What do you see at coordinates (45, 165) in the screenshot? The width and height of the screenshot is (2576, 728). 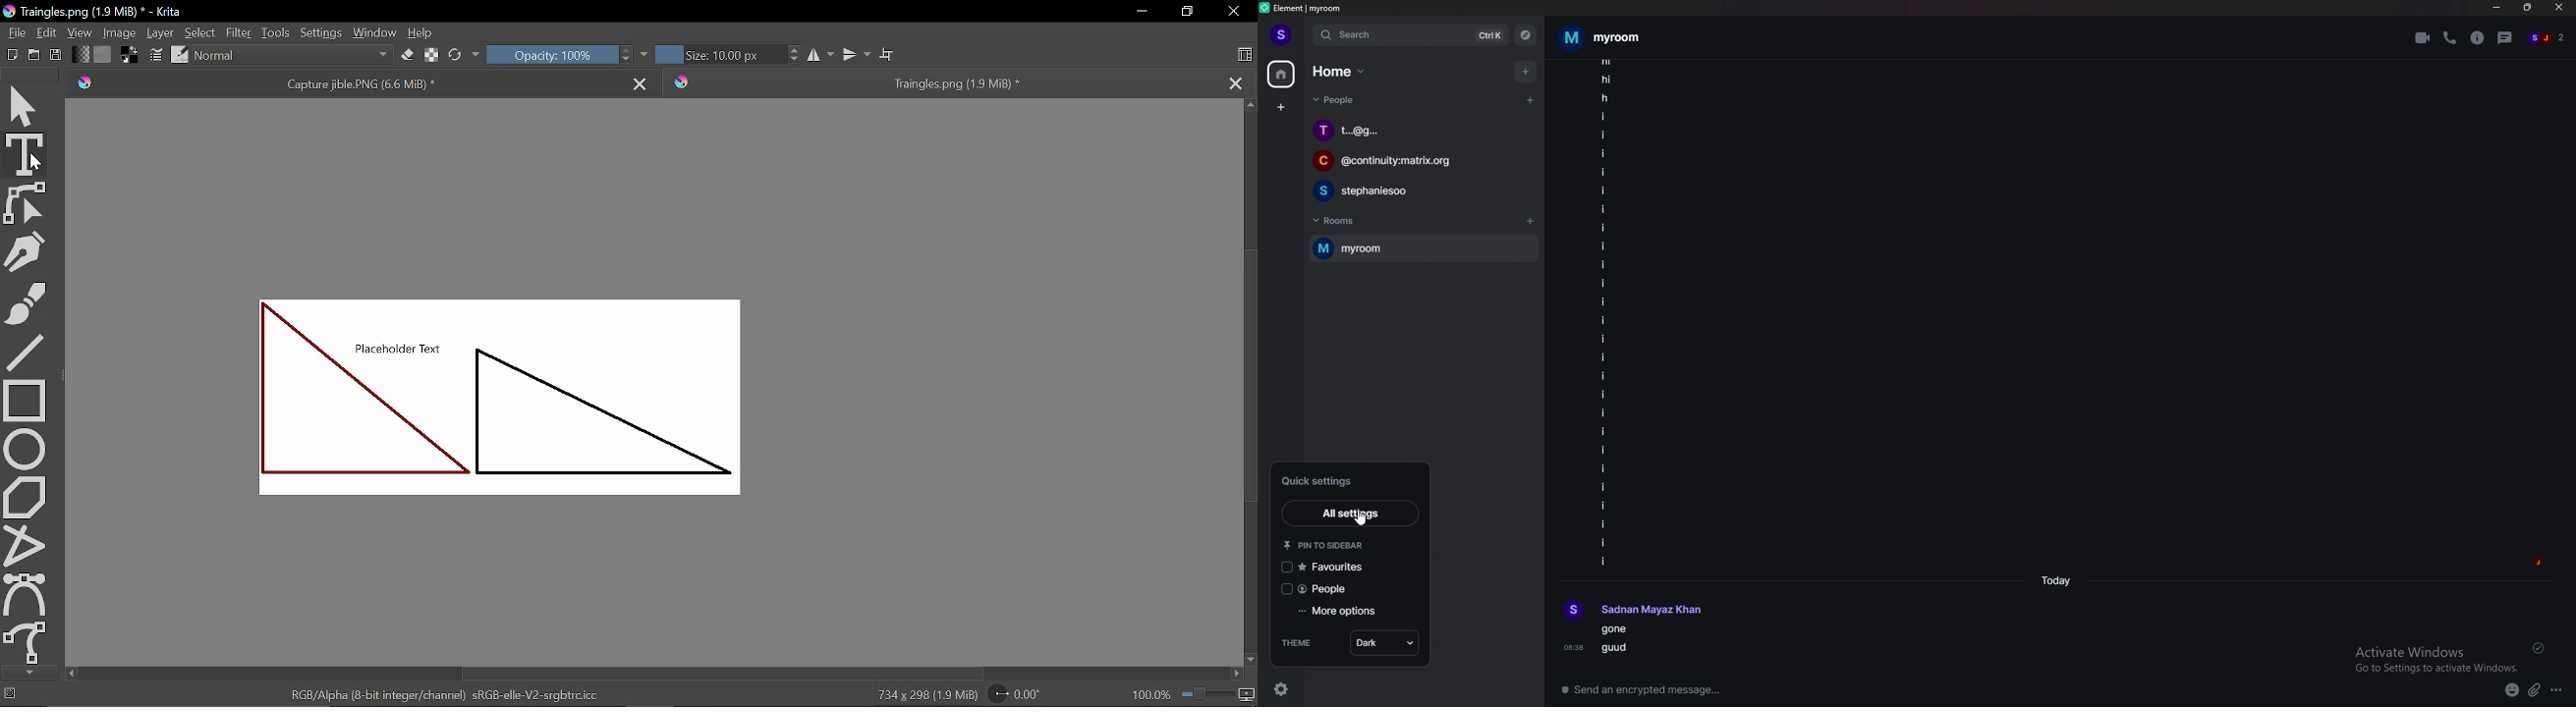 I see `cursor` at bounding box center [45, 165].